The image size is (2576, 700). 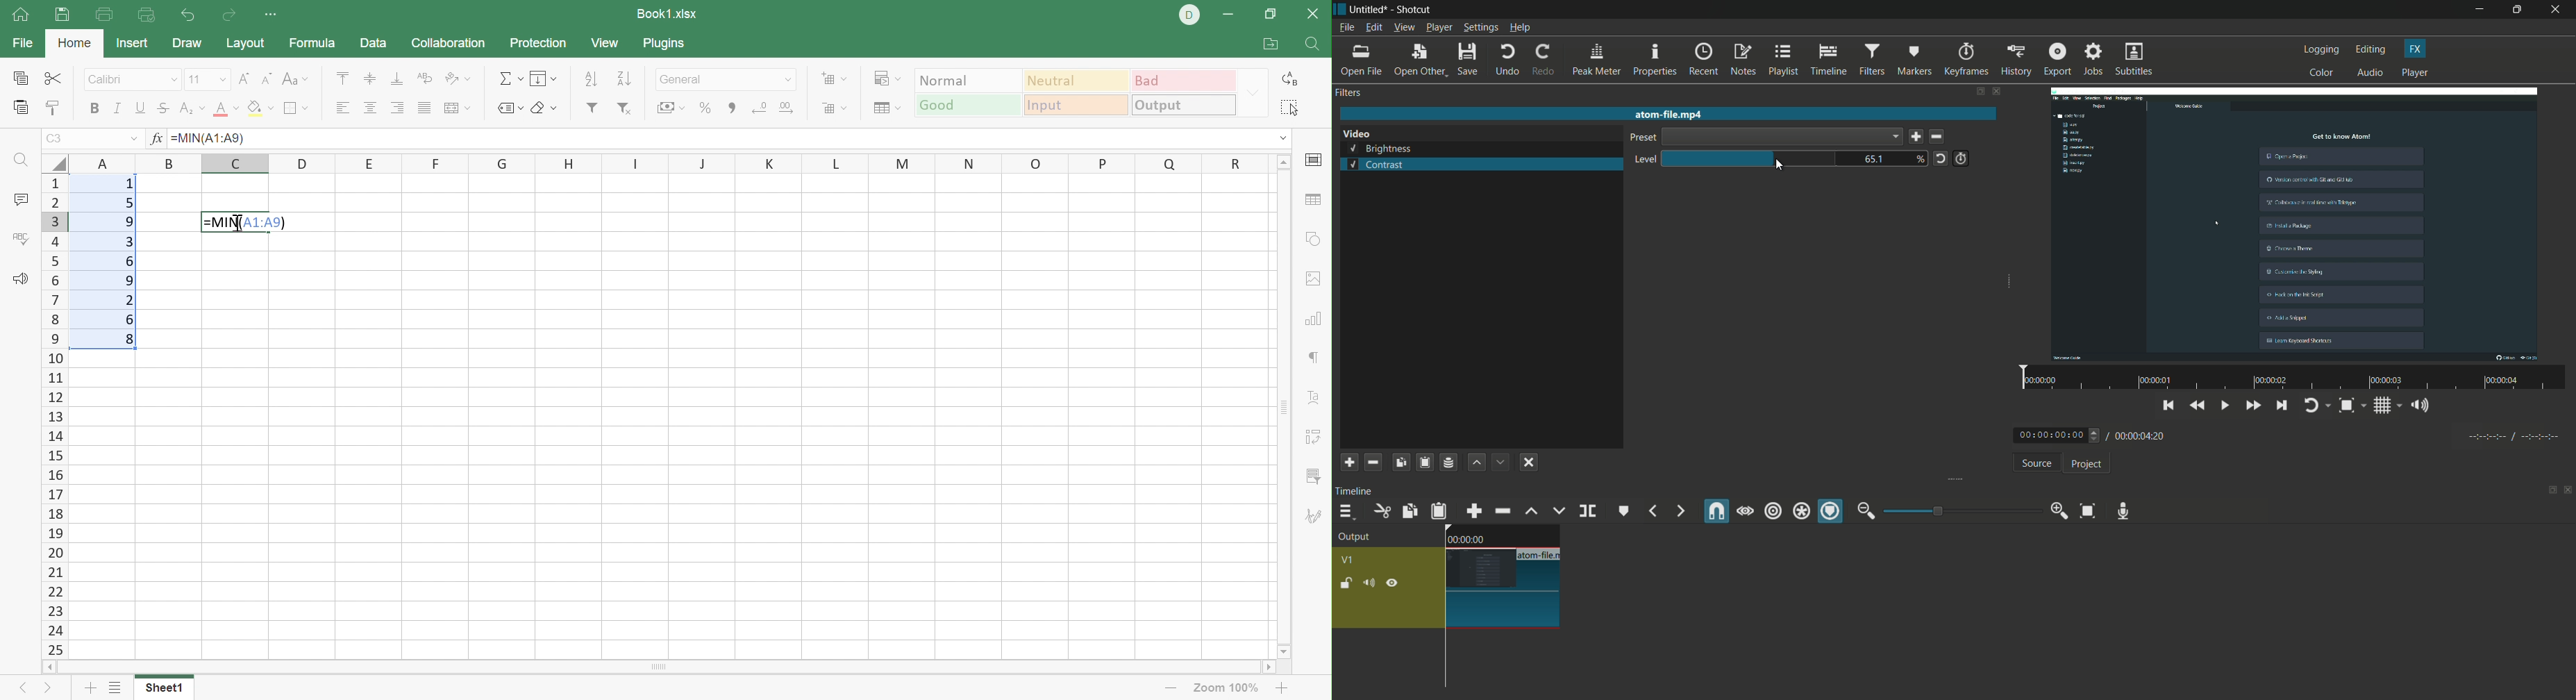 What do you see at coordinates (2138, 434) in the screenshot?
I see `/ 00:00:04:20 (total time)` at bounding box center [2138, 434].